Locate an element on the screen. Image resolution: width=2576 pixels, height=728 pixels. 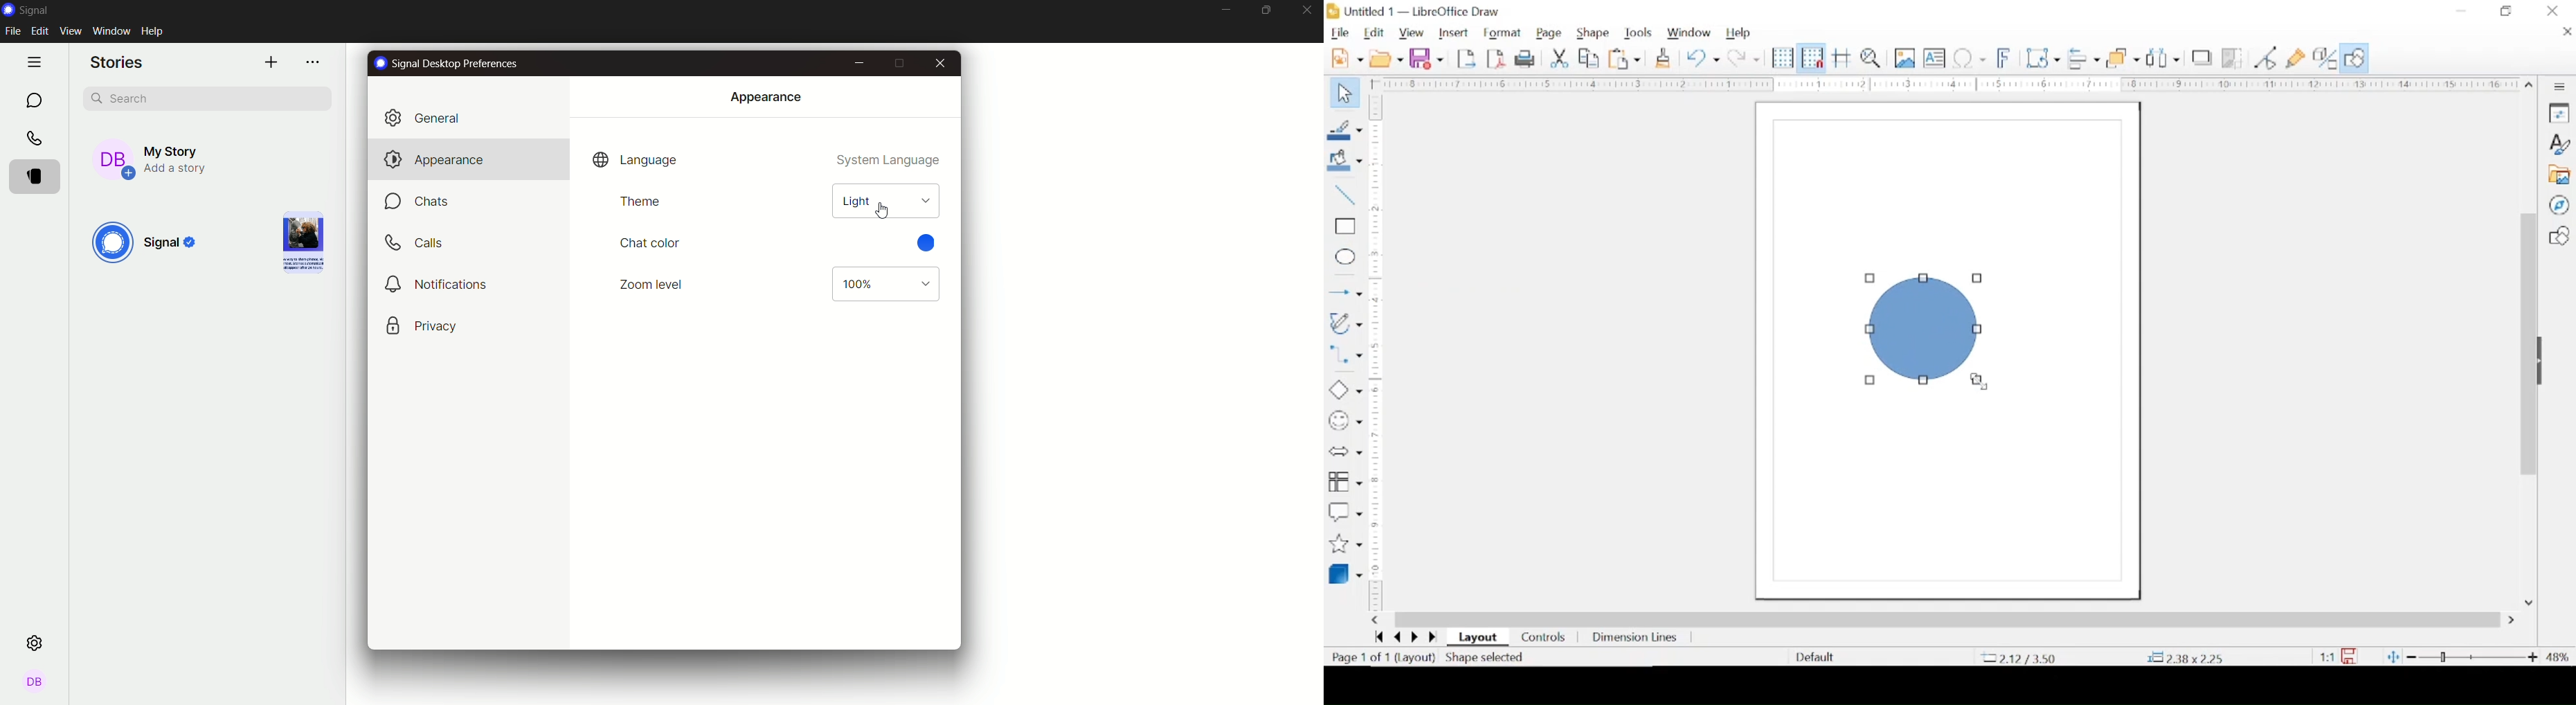
edit is located at coordinates (42, 33).